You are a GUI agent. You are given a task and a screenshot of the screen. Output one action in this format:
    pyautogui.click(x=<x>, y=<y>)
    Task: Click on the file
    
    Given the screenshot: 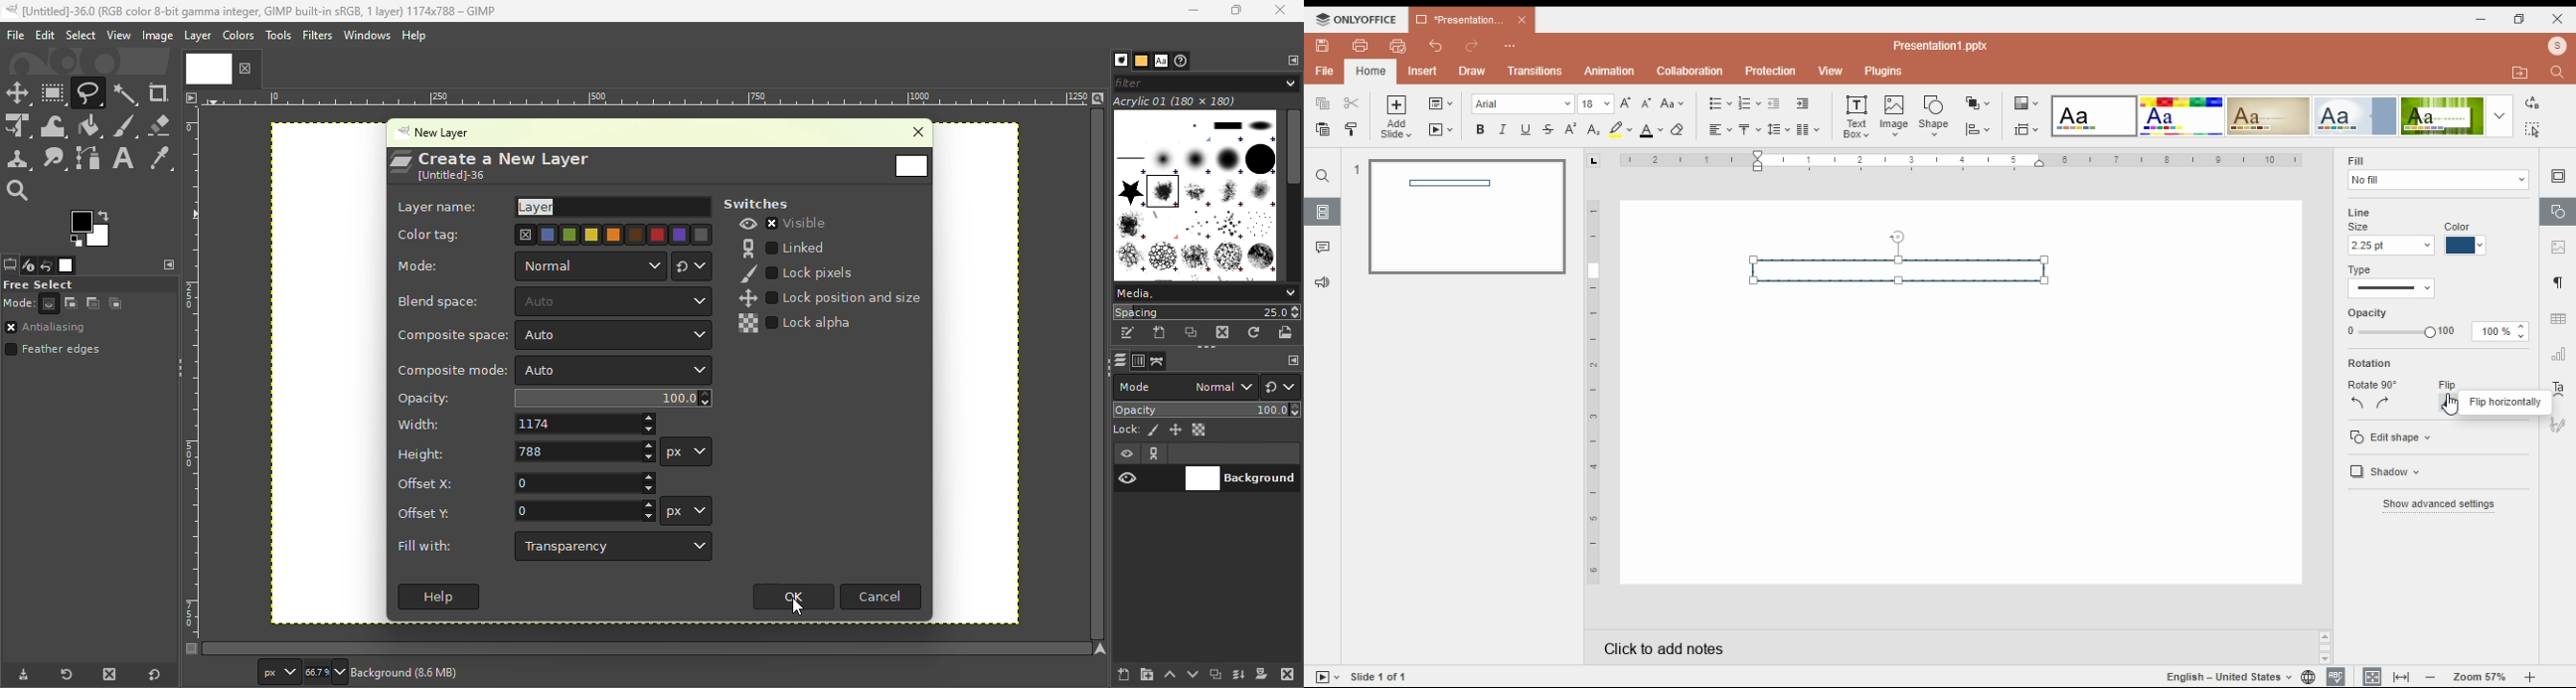 What is the action you would take?
    pyautogui.click(x=1324, y=71)
    